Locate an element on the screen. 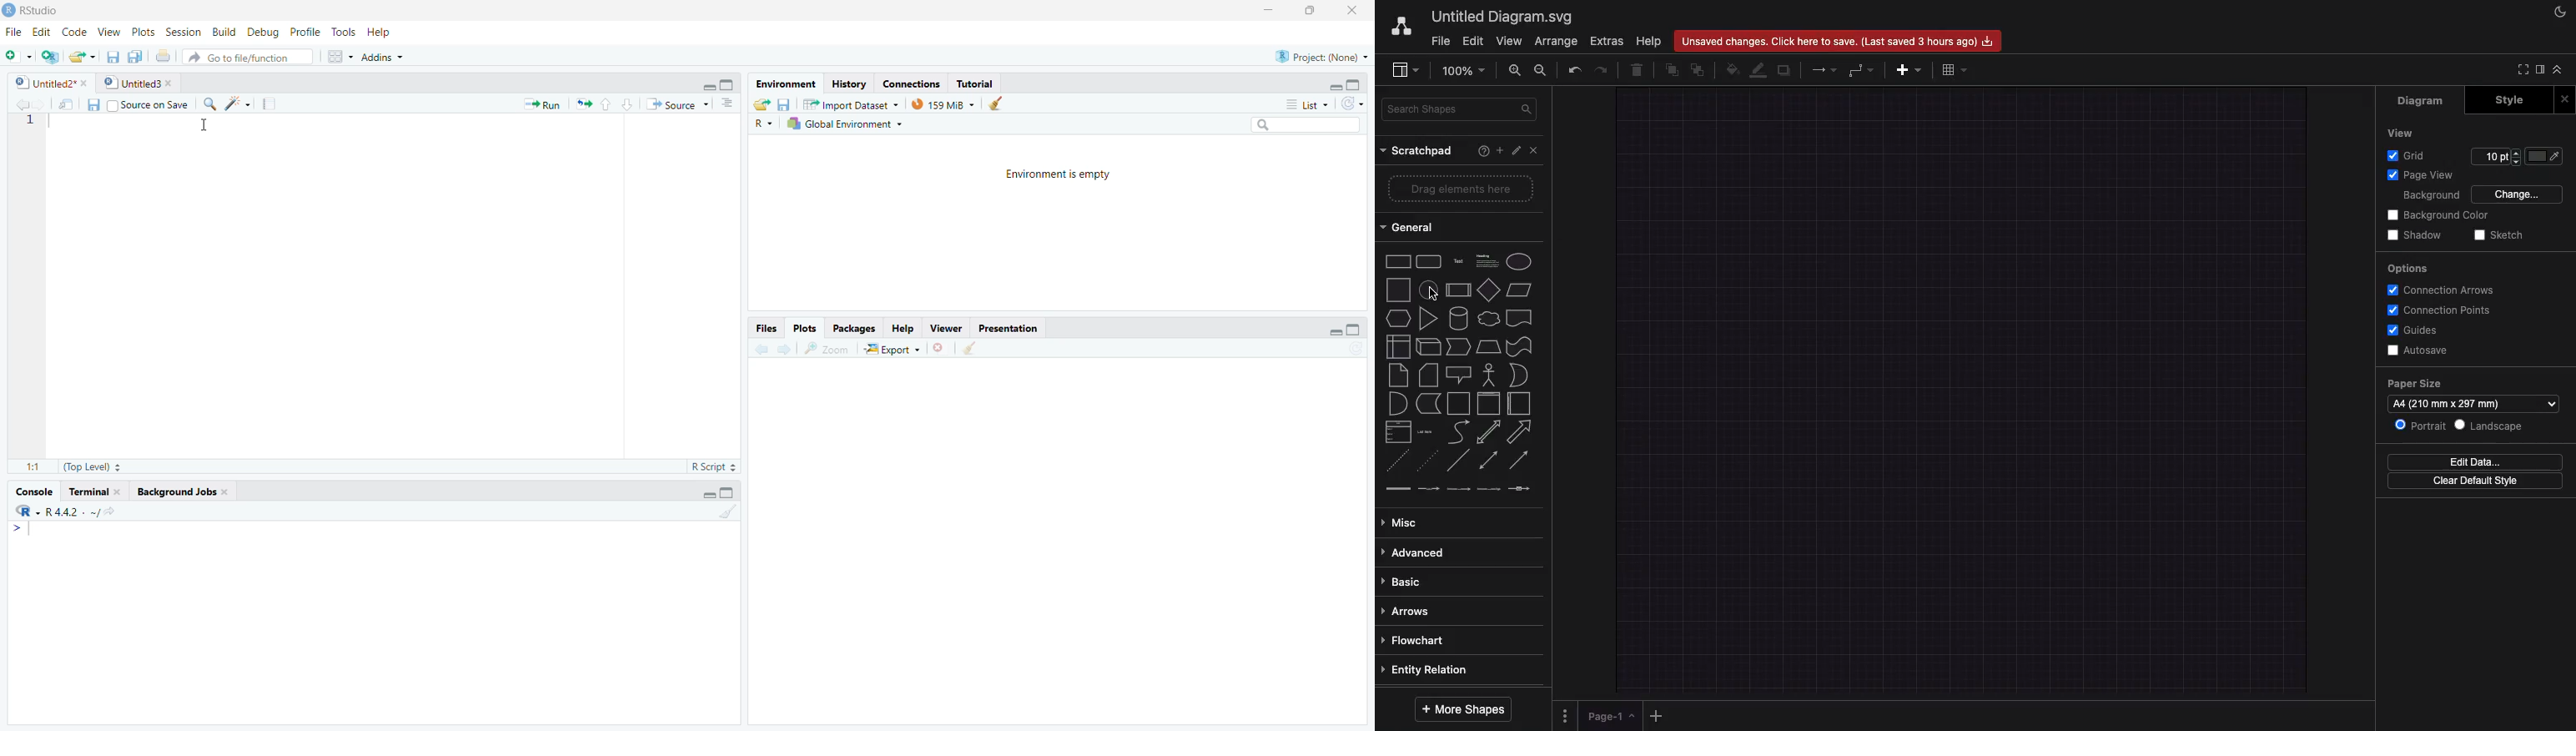 The height and width of the screenshot is (756, 2576). Typing indicator is located at coordinates (24, 532).